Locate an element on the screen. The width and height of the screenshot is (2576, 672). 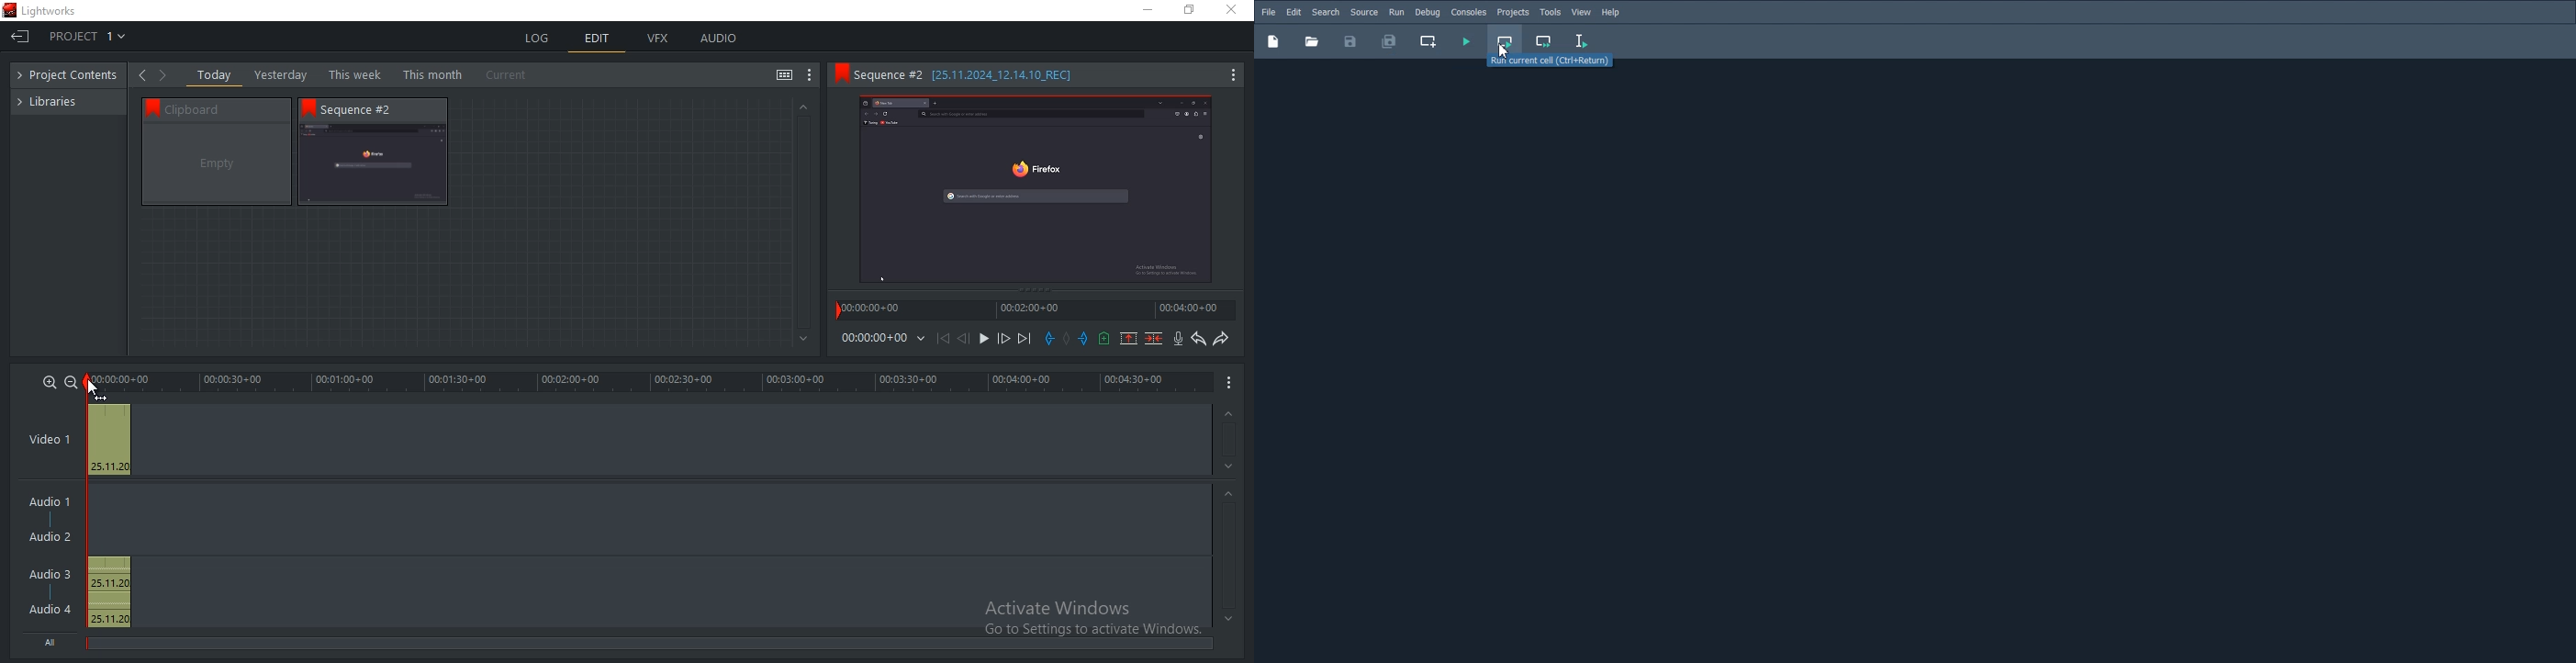
Search is located at coordinates (1326, 12).